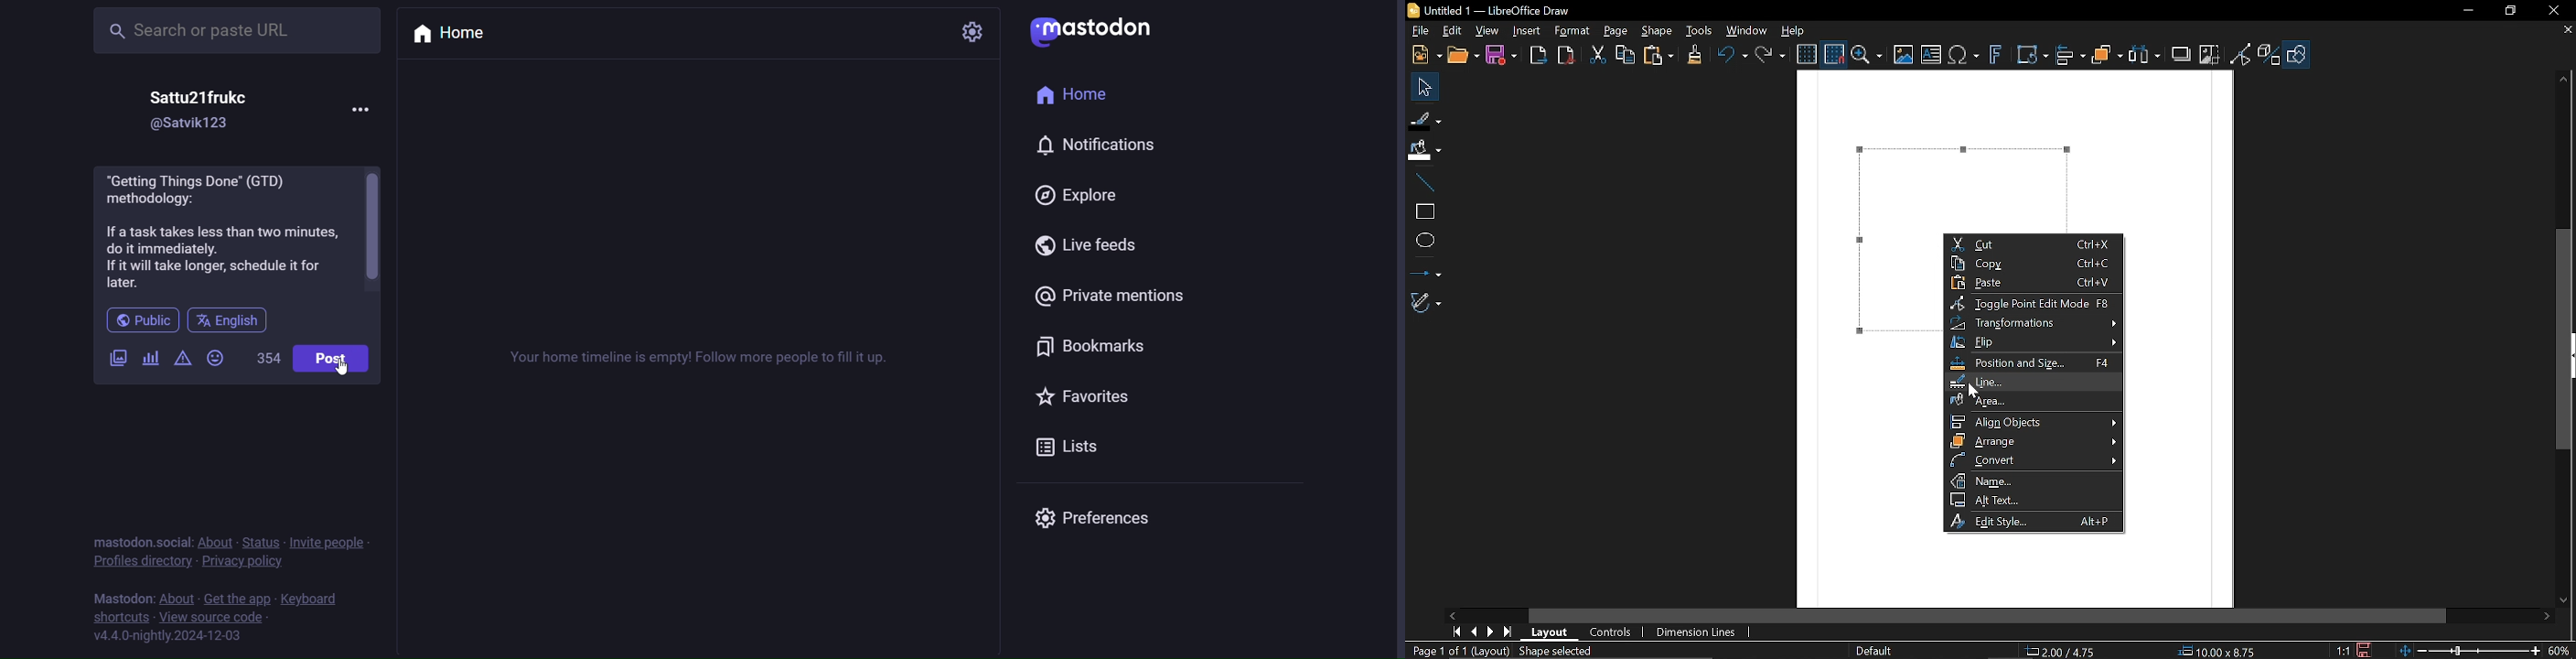  Describe the element at coordinates (2034, 56) in the screenshot. I see `Transformations` at that location.